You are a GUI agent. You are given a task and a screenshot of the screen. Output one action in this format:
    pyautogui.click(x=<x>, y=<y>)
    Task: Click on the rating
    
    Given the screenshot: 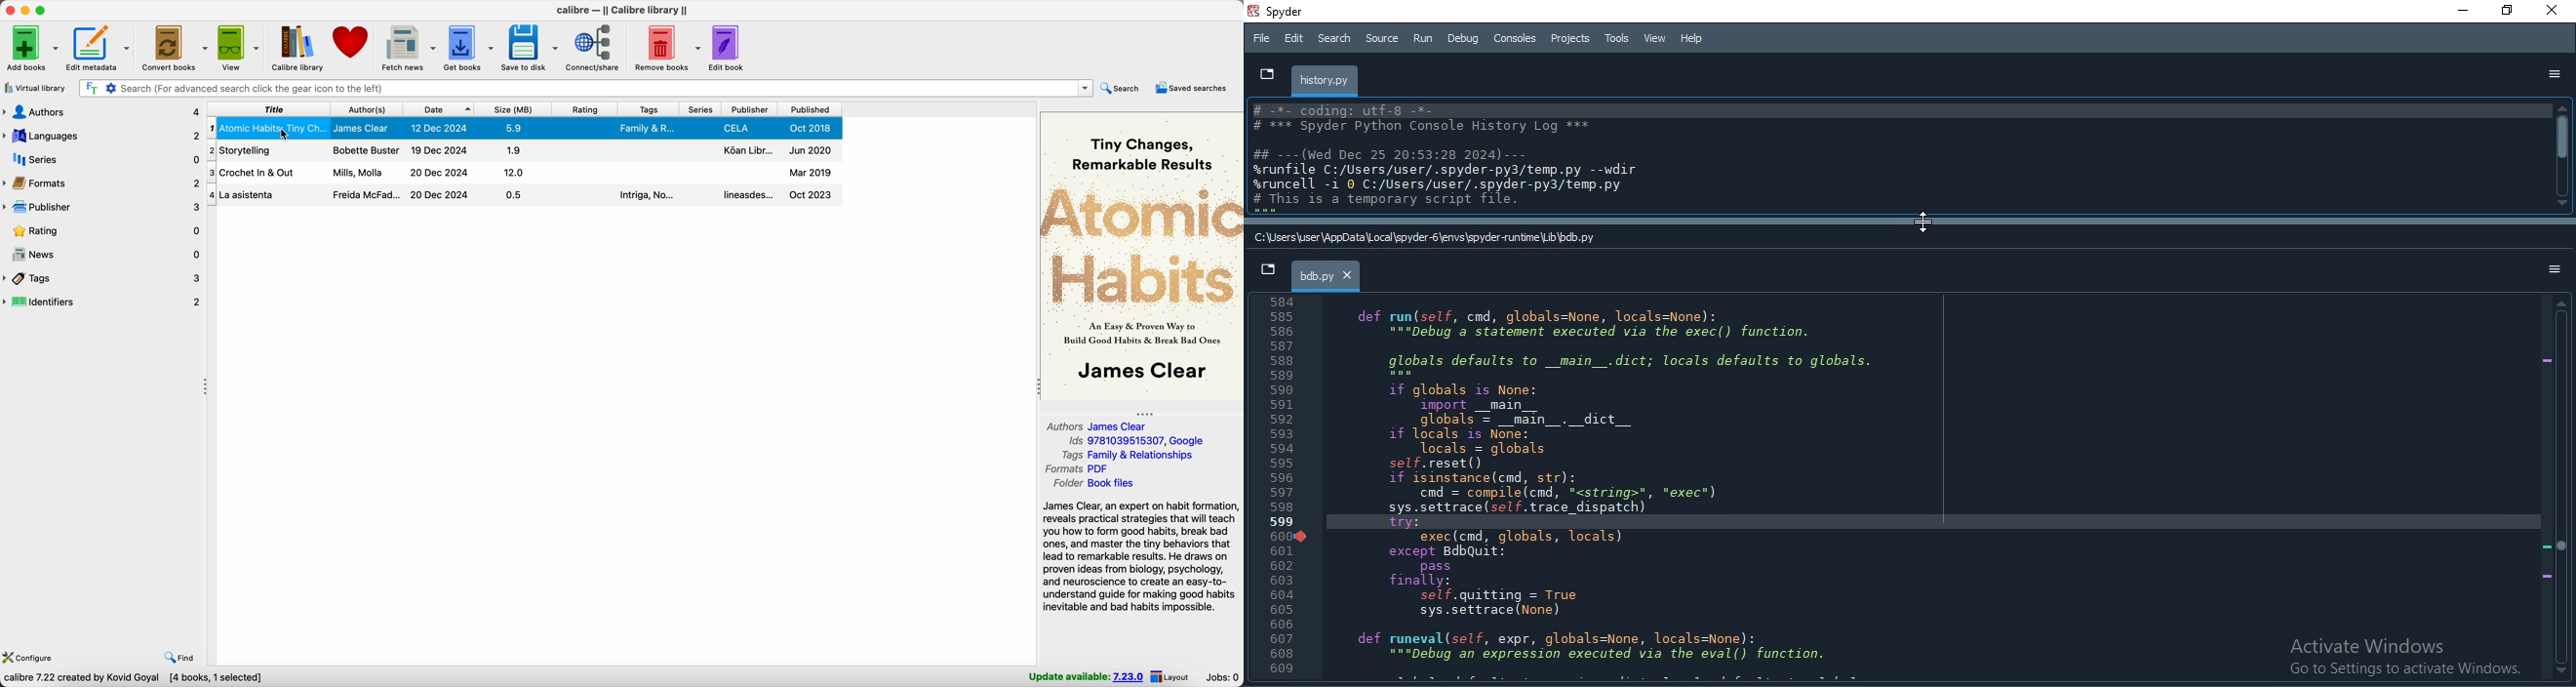 What is the action you would take?
    pyautogui.click(x=102, y=232)
    